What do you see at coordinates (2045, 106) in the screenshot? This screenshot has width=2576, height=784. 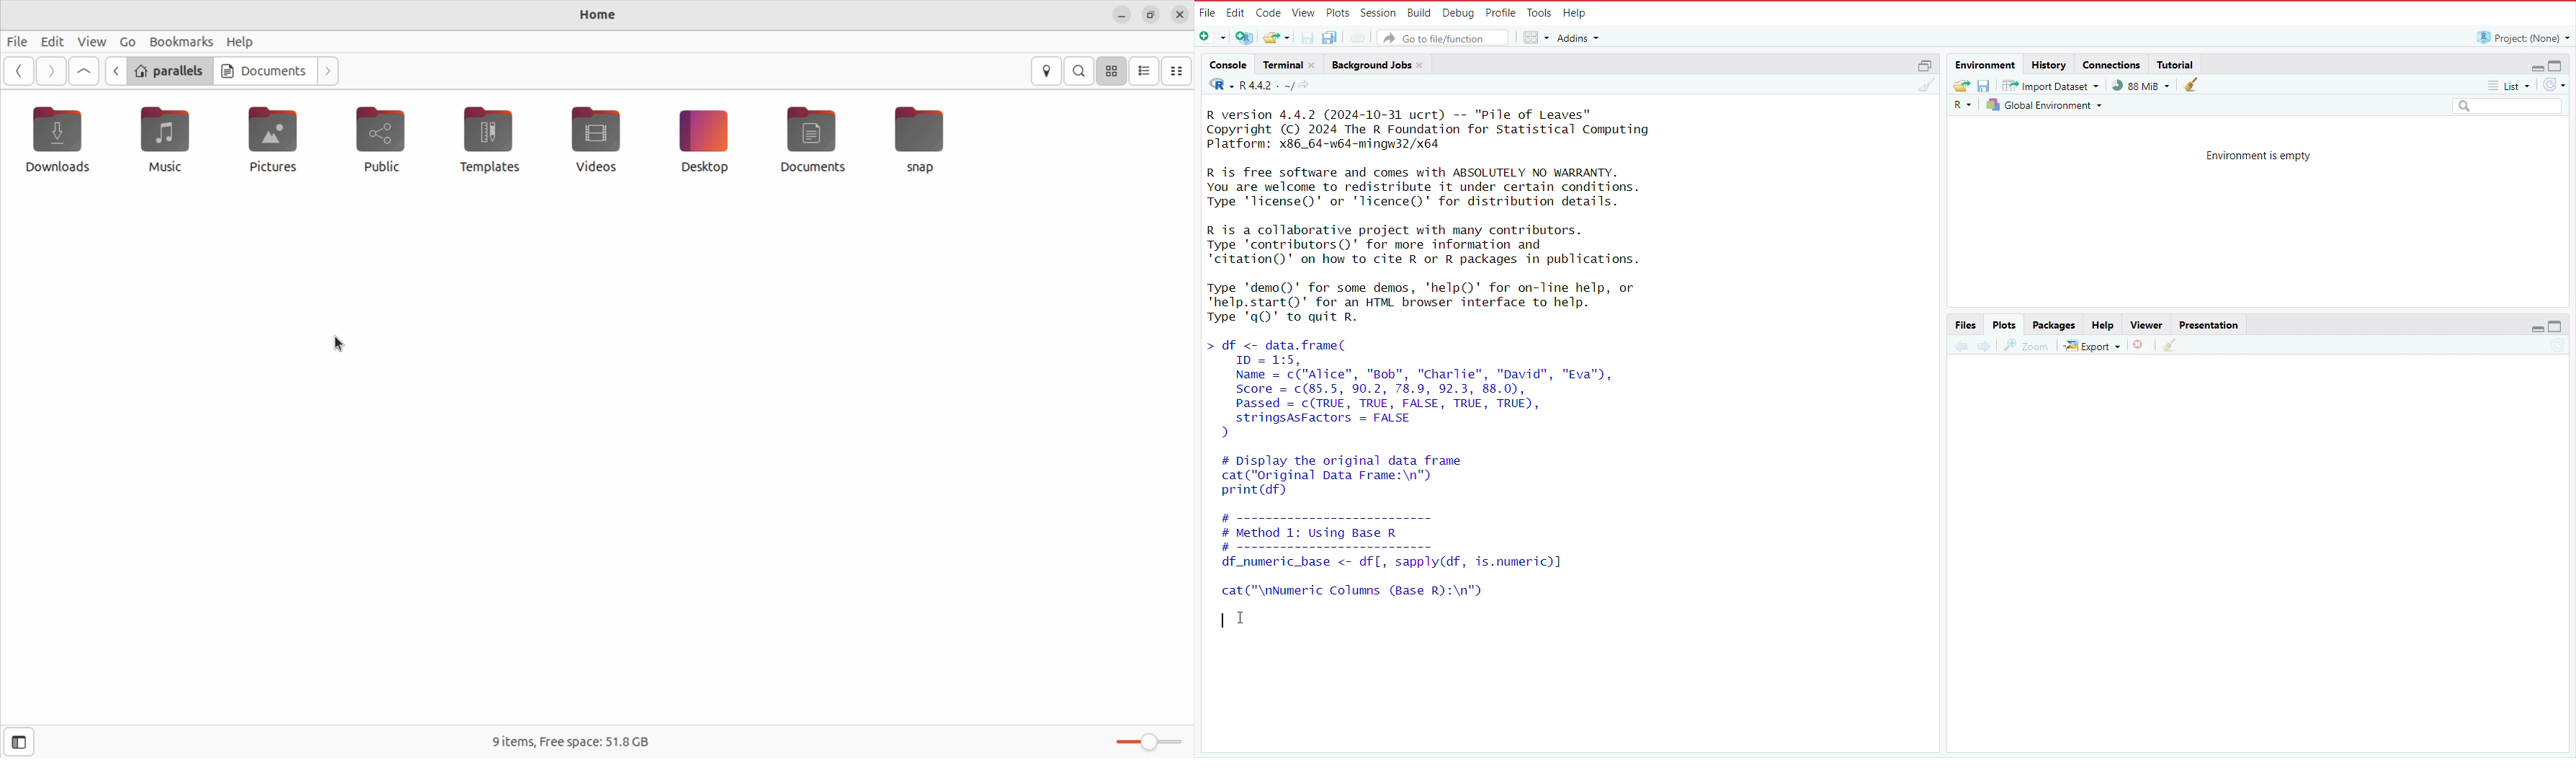 I see `Global environment` at bounding box center [2045, 106].